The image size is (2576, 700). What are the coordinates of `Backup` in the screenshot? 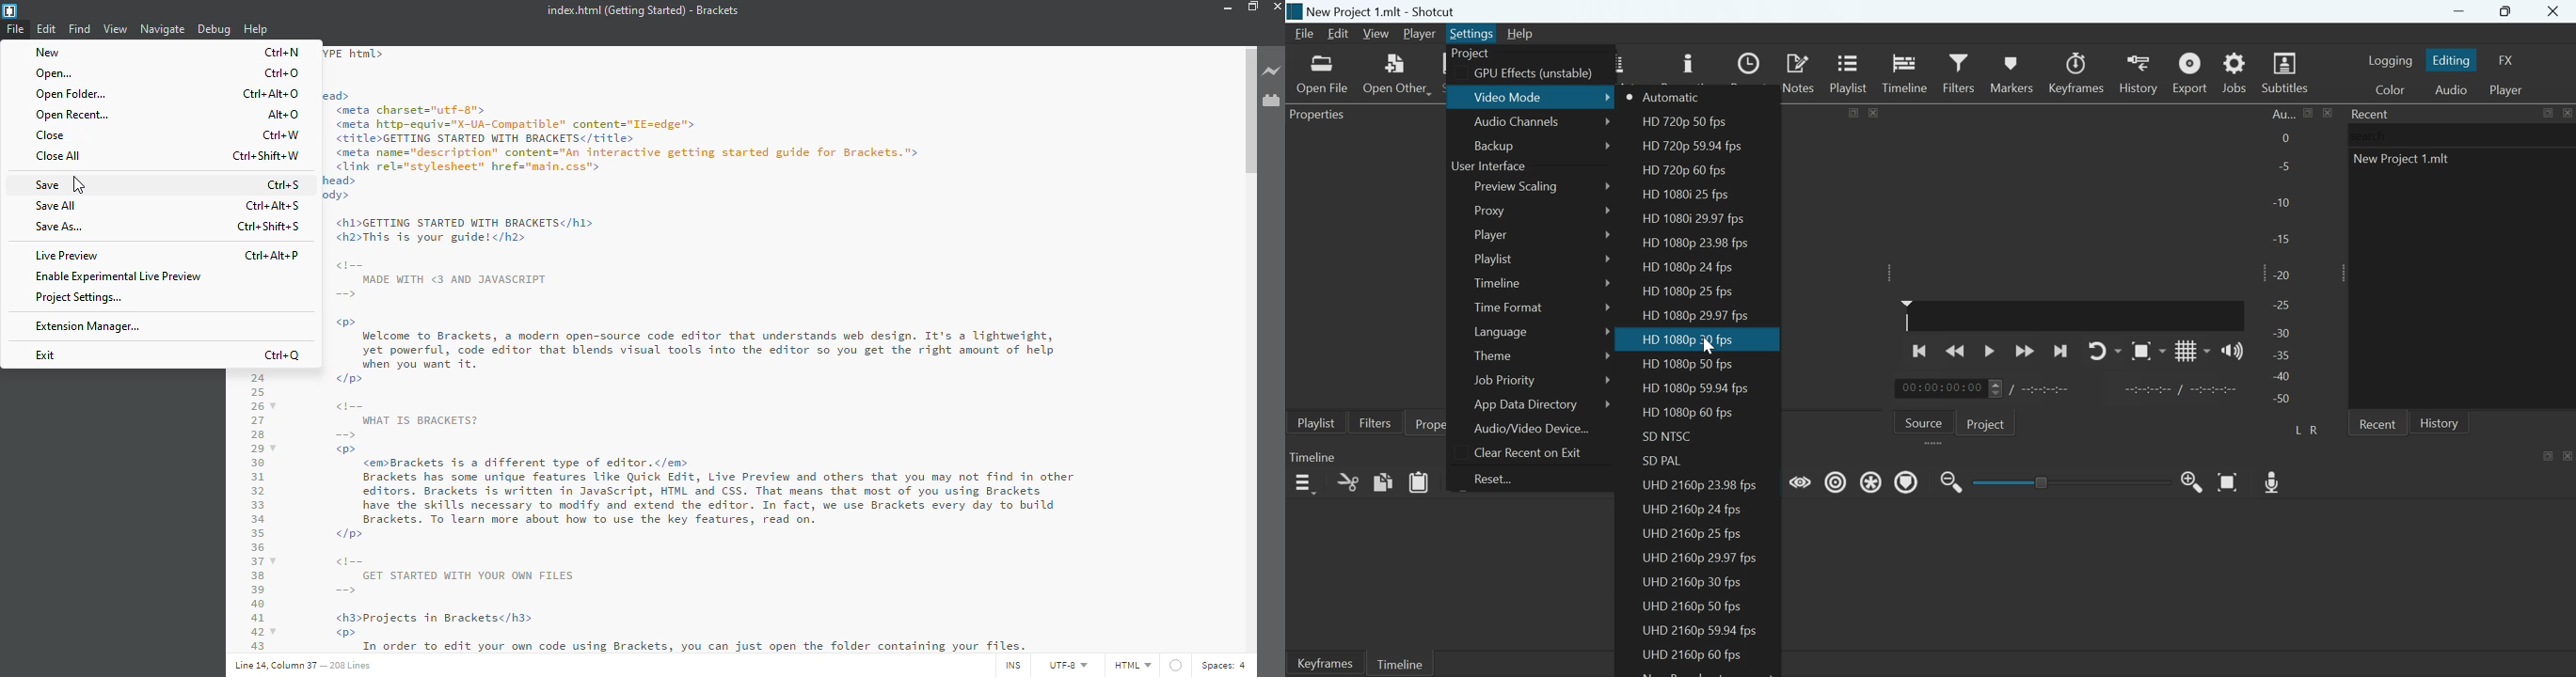 It's located at (1494, 145).